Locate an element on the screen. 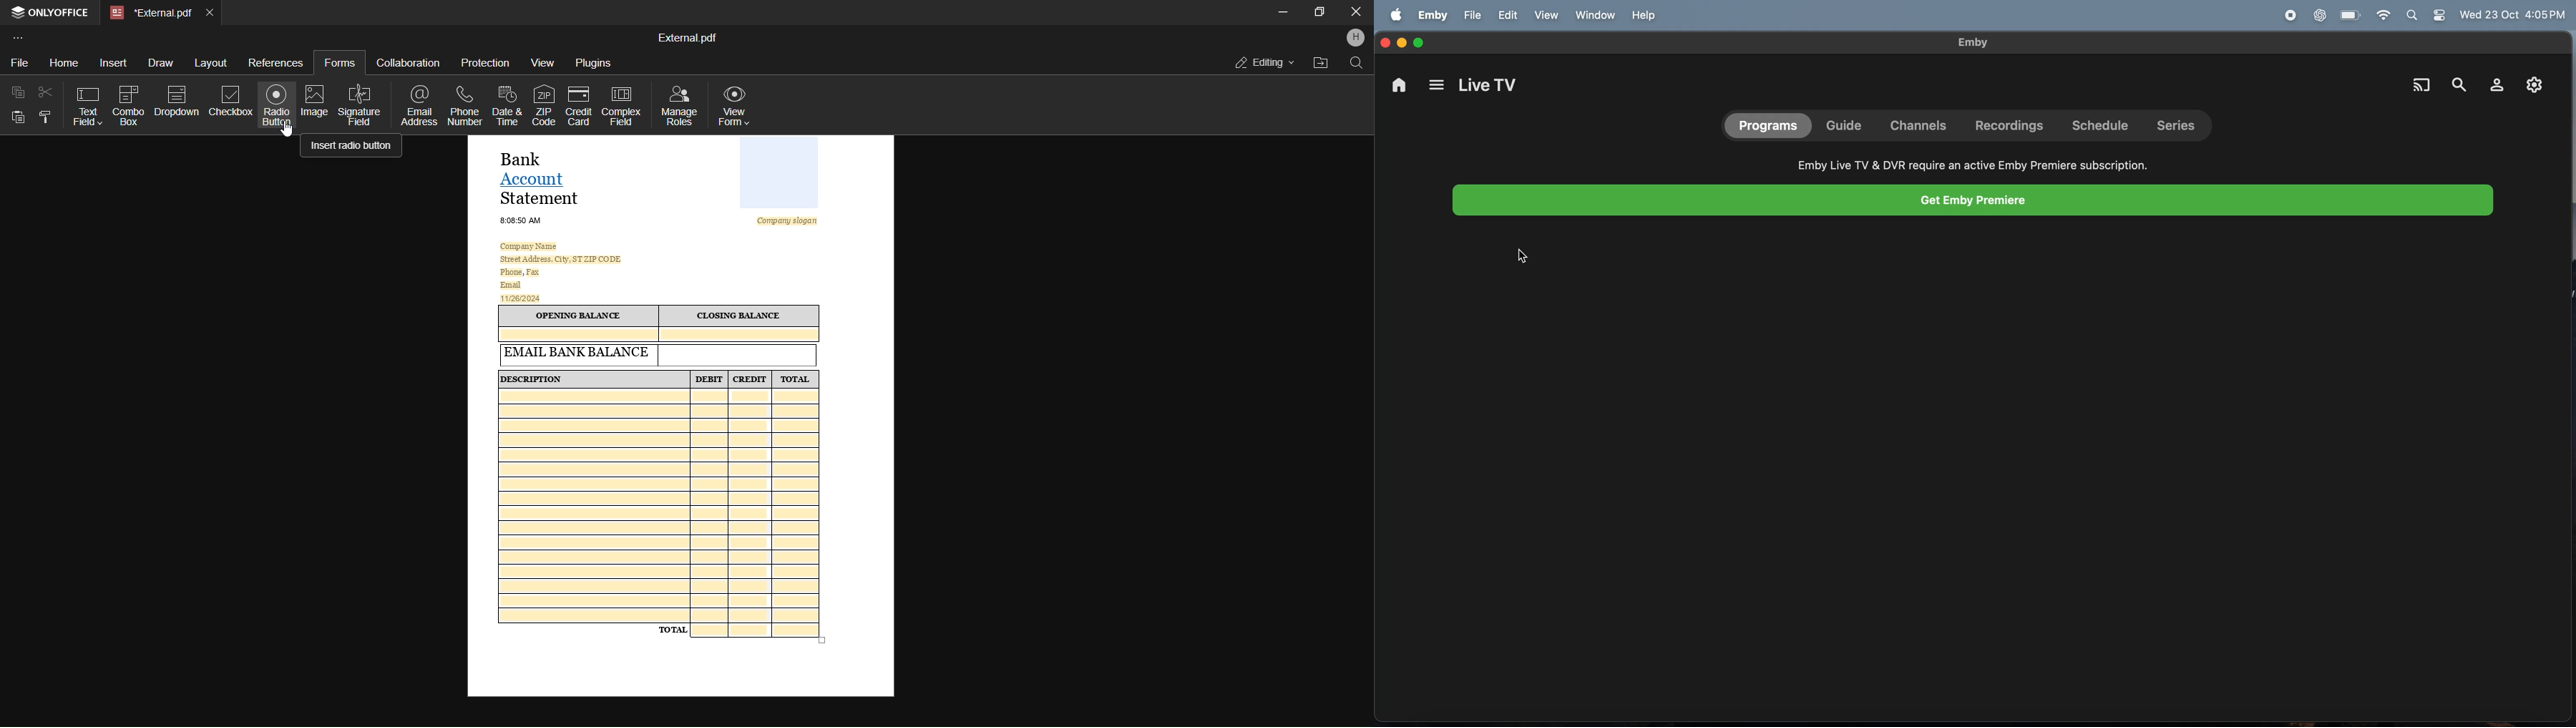 This screenshot has height=728, width=2576. plugins is located at coordinates (590, 62).